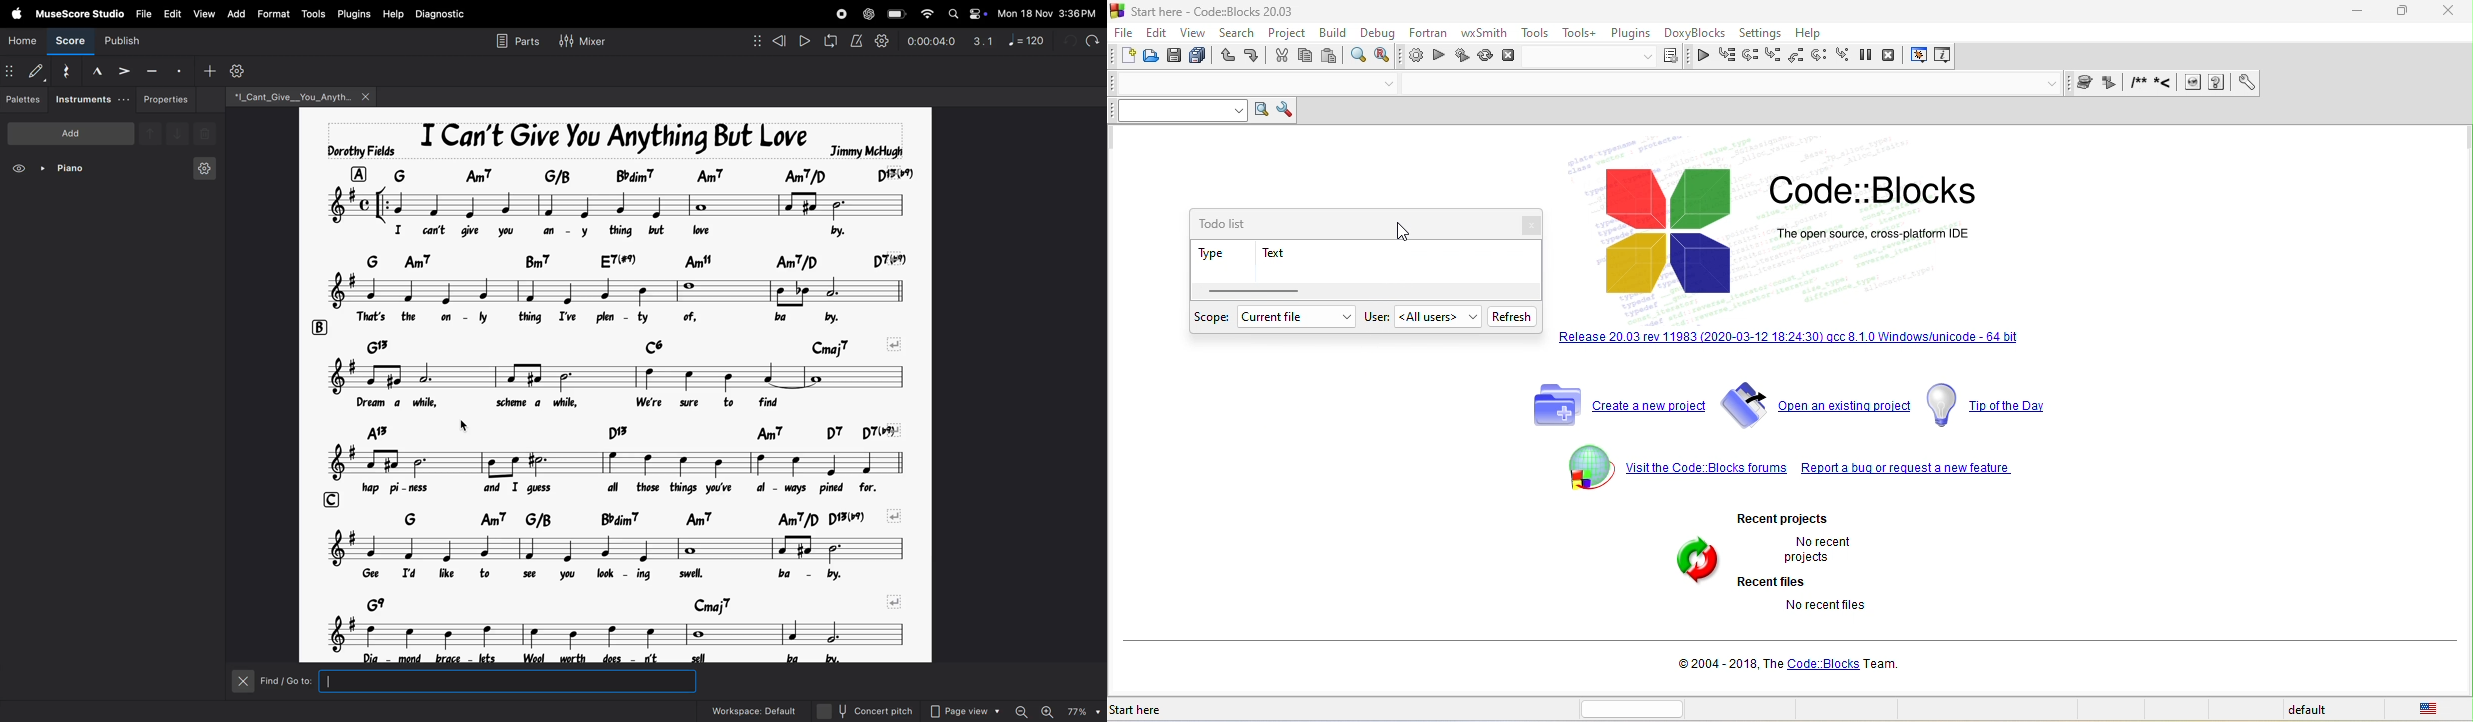  I want to click on save, so click(1177, 56).